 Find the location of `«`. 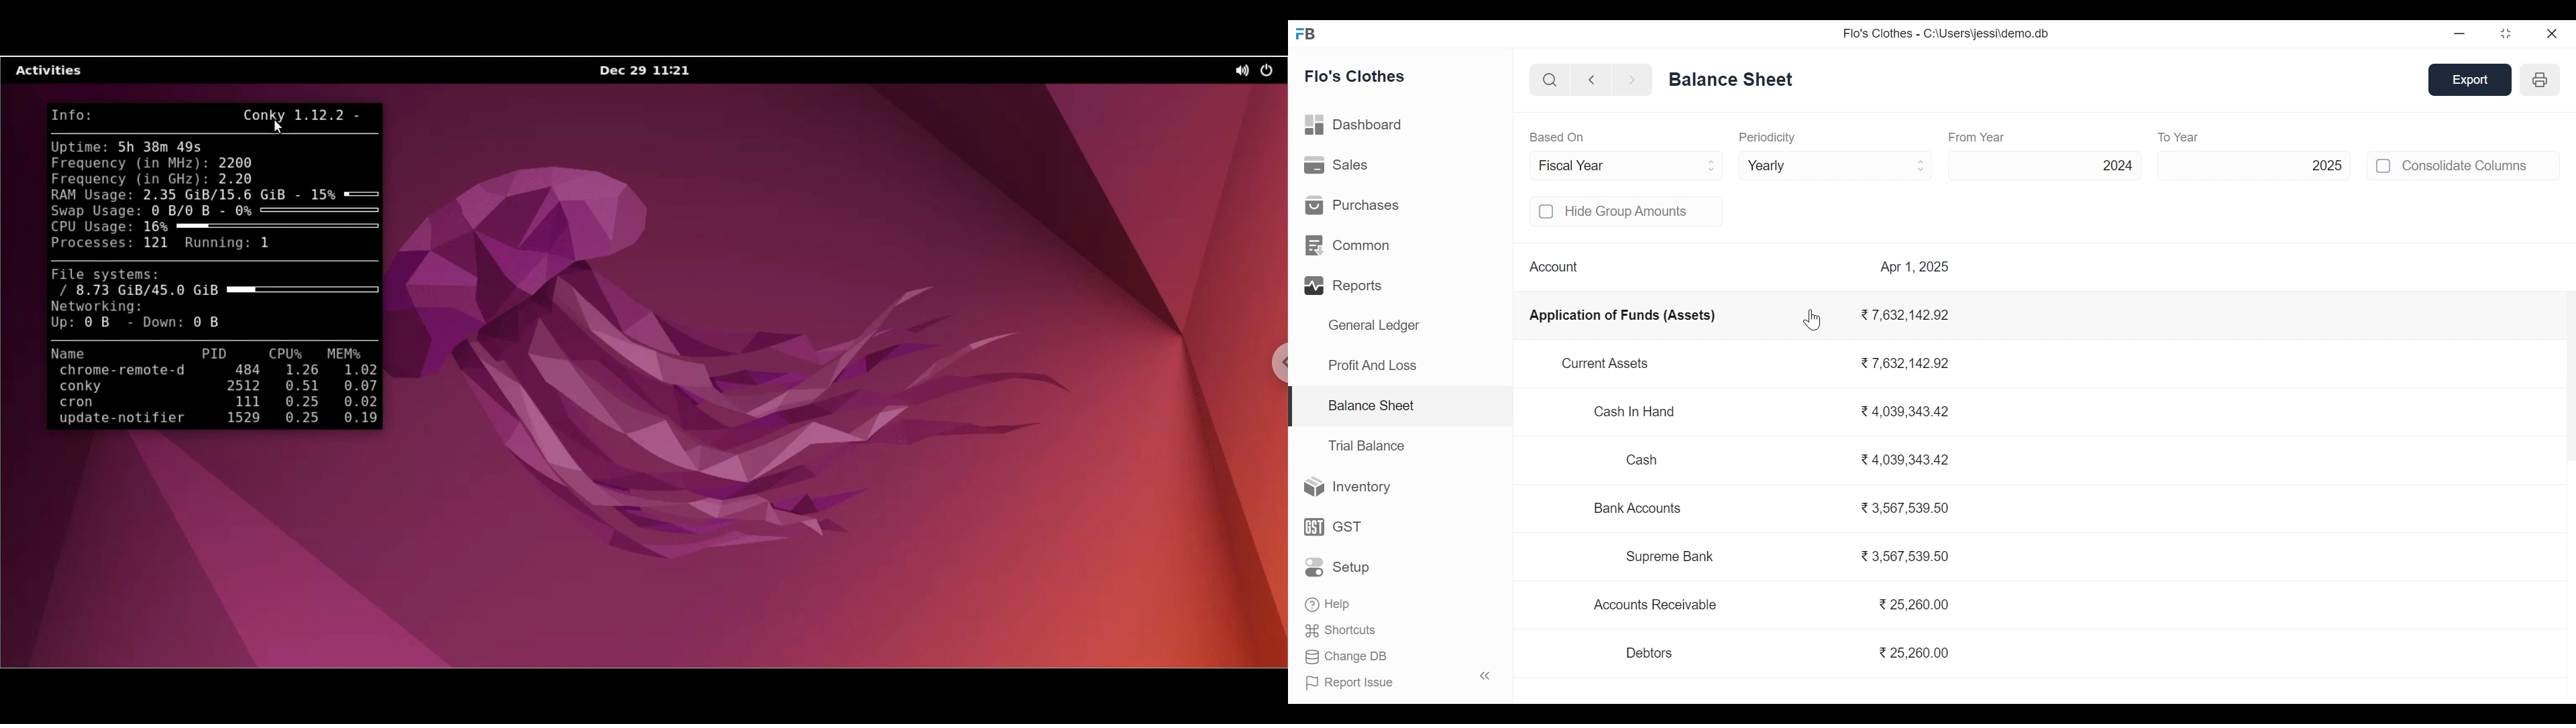

« is located at coordinates (1485, 675).